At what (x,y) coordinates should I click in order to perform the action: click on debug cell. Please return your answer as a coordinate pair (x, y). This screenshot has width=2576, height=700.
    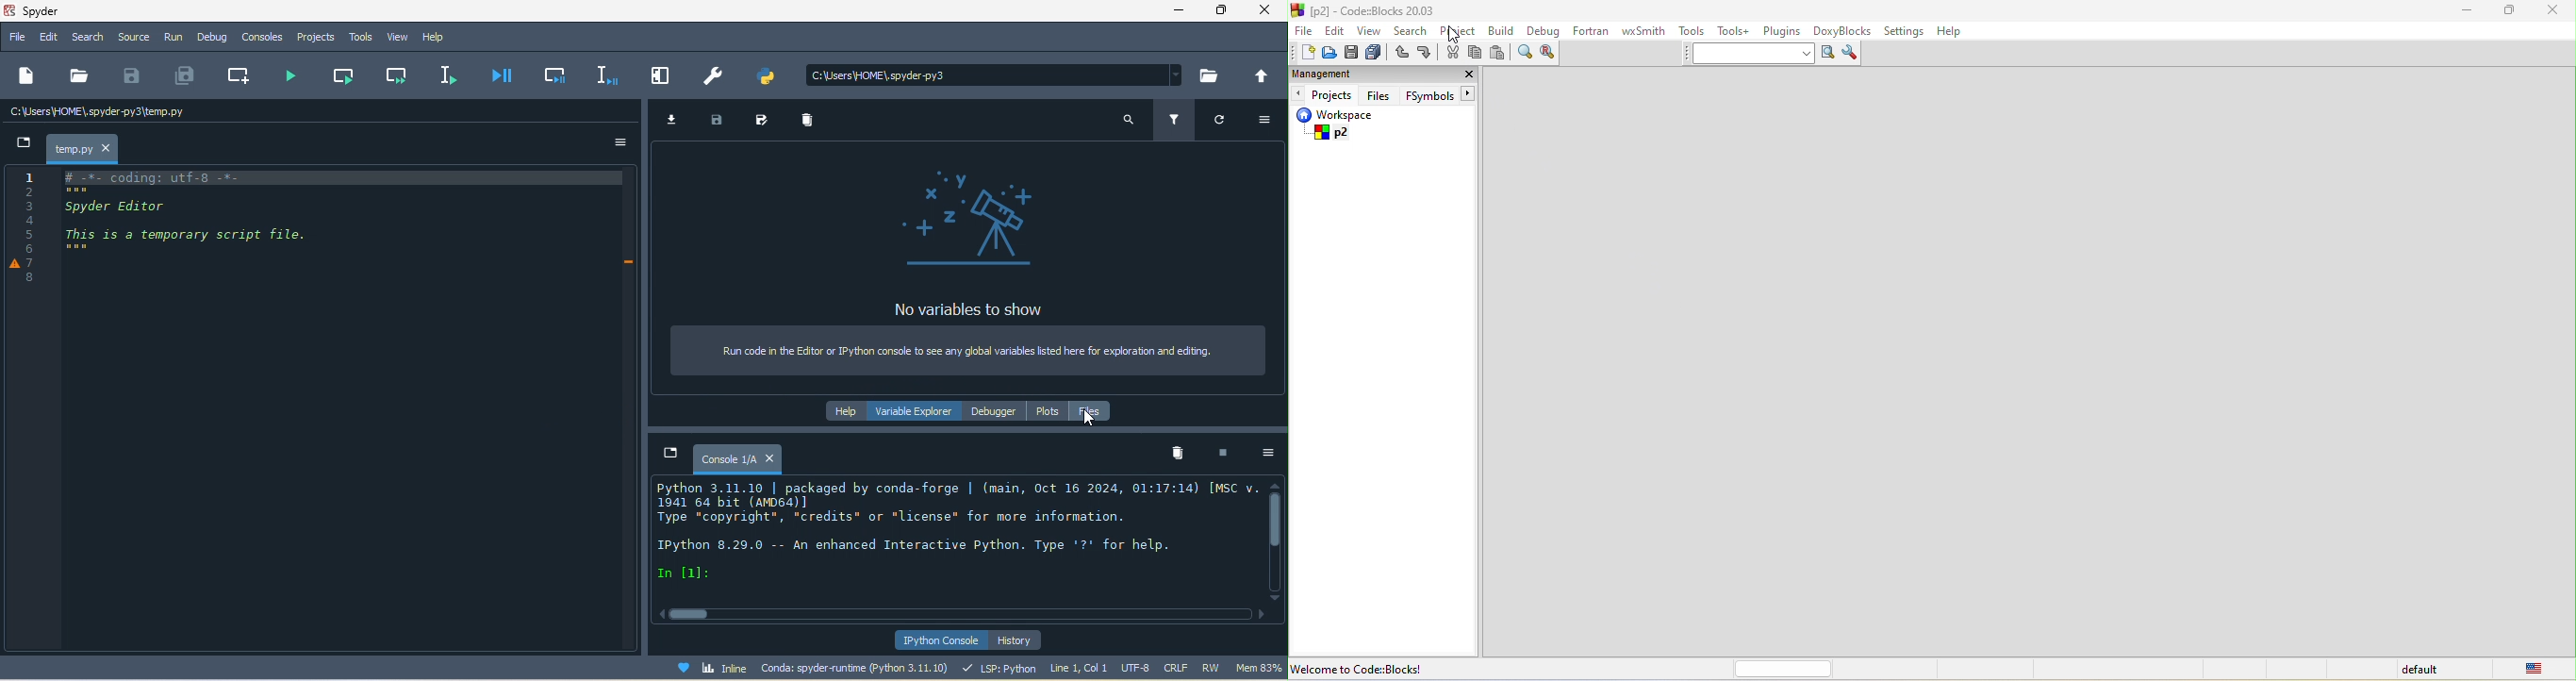
    Looking at the image, I should click on (557, 74).